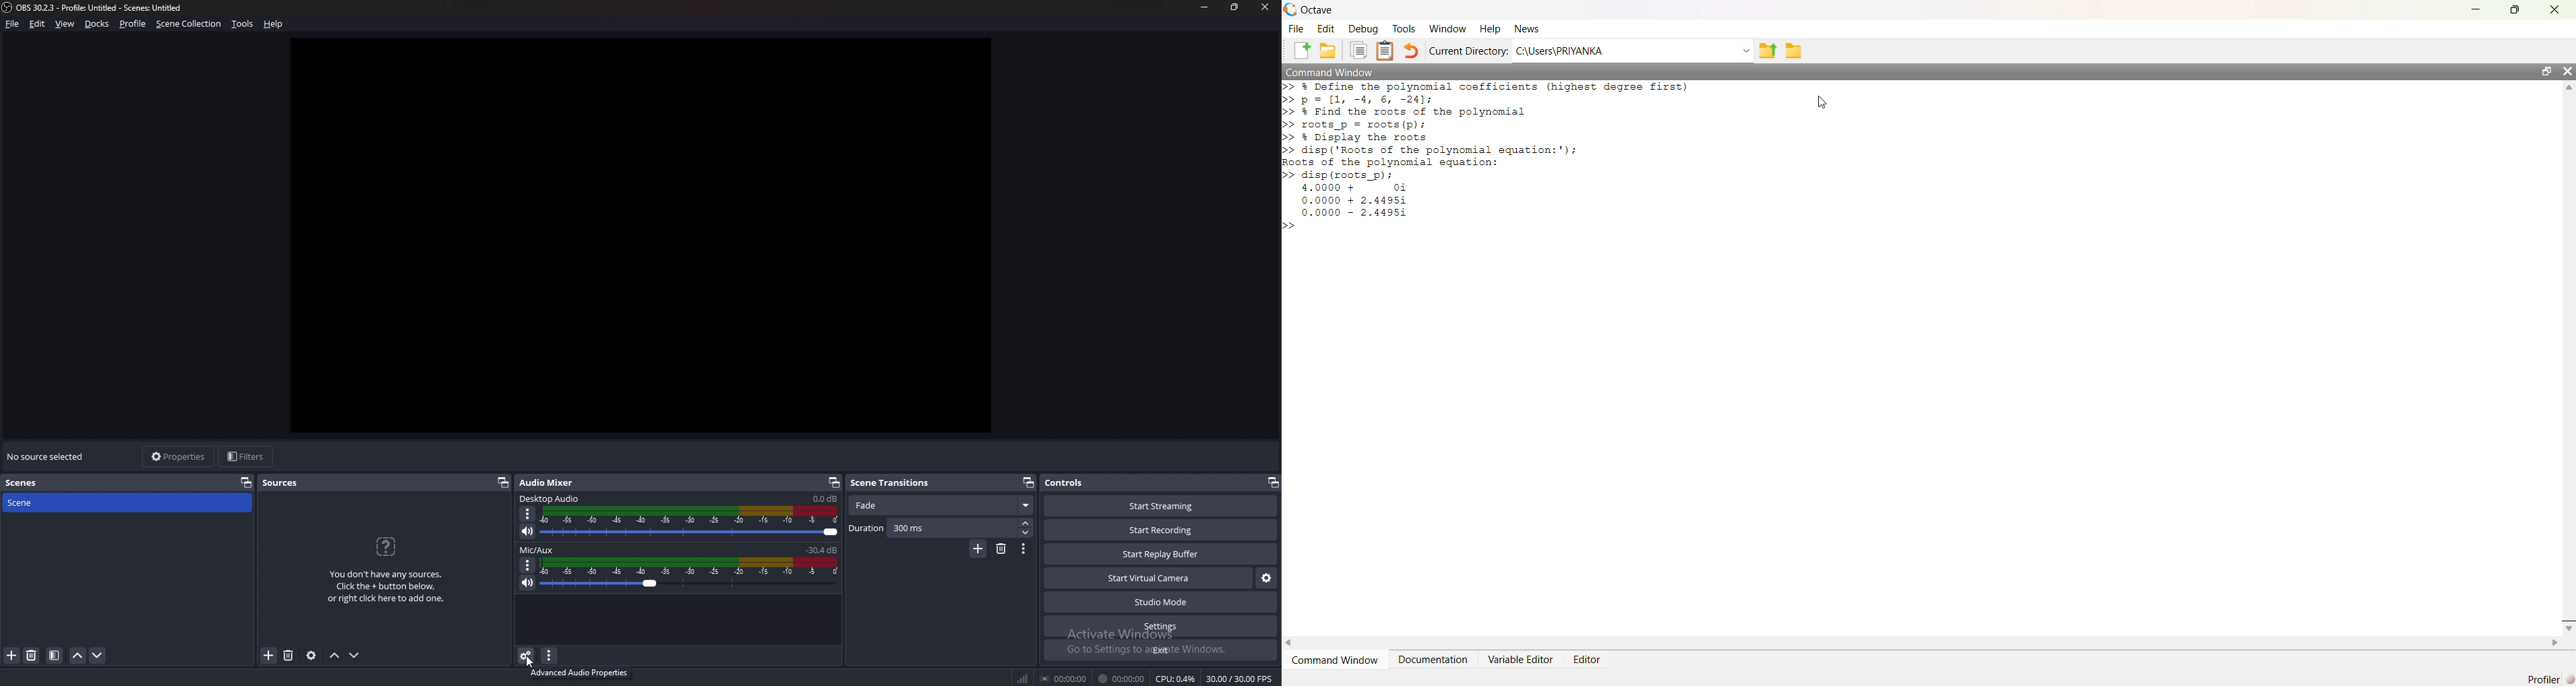 Image resolution: width=2576 pixels, height=700 pixels. What do you see at coordinates (943, 504) in the screenshot?
I see `fade` at bounding box center [943, 504].